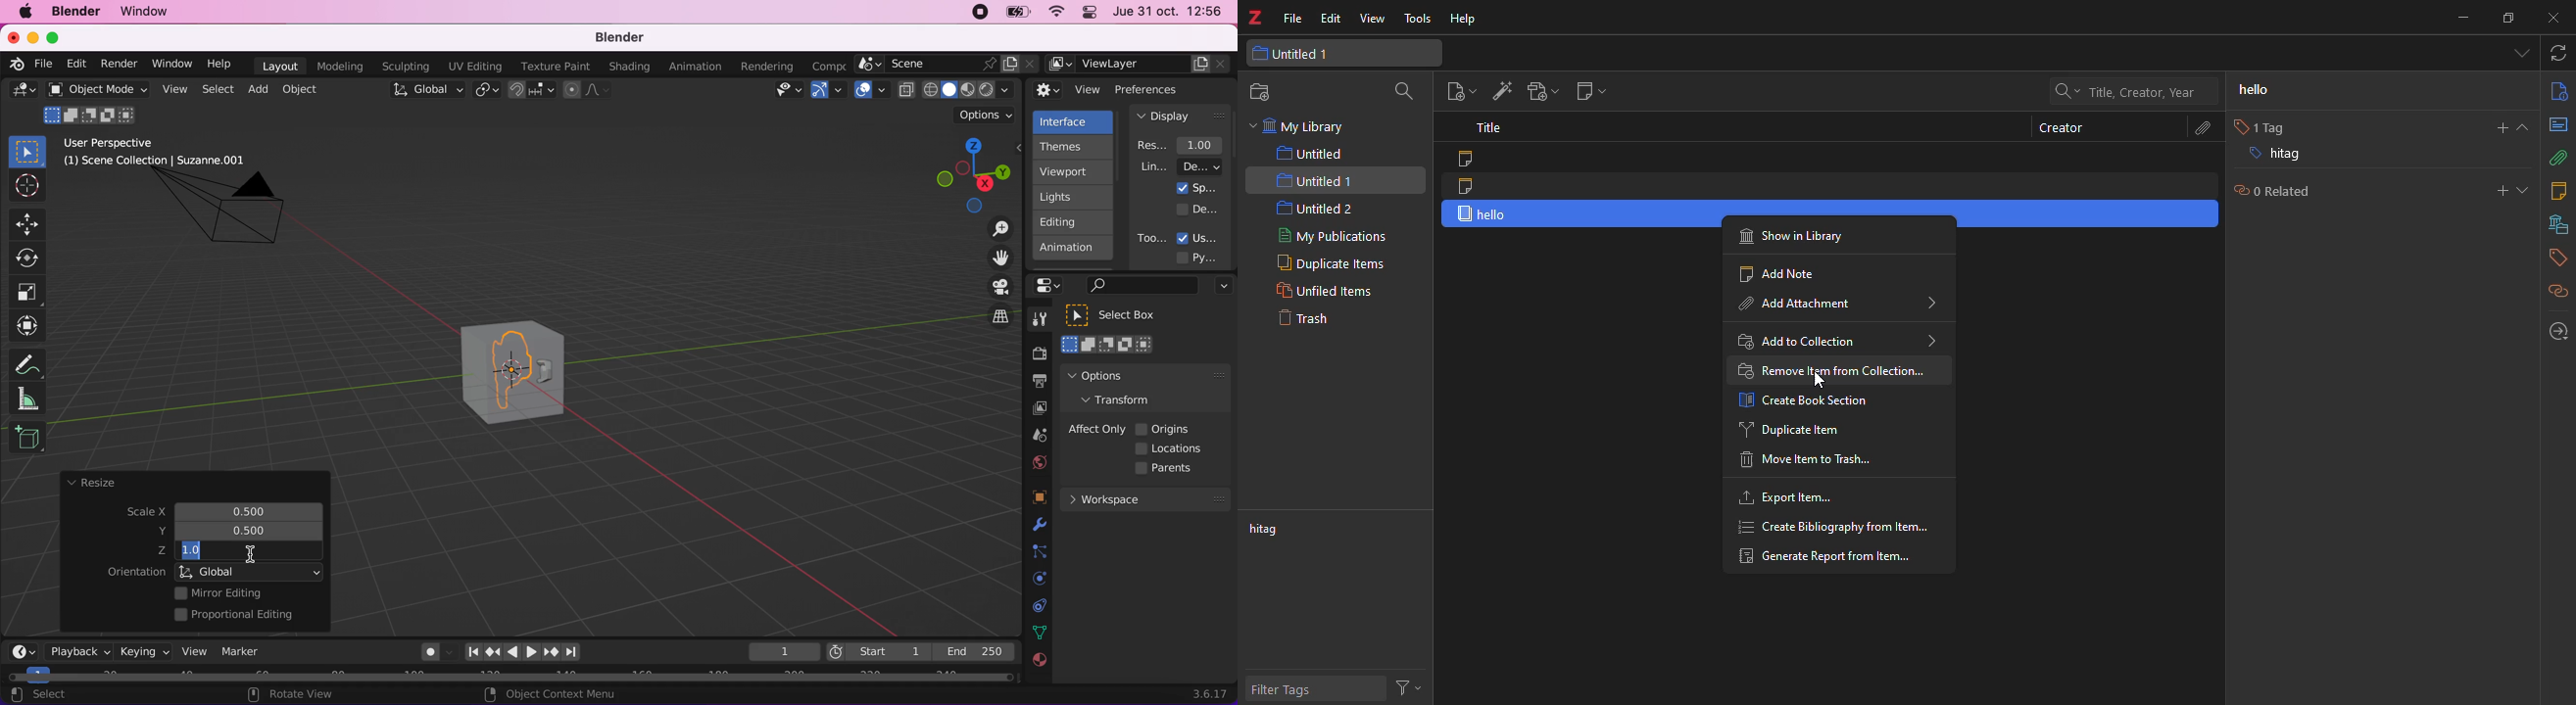  What do you see at coordinates (533, 90) in the screenshot?
I see `snap` at bounding box center [533, 90].